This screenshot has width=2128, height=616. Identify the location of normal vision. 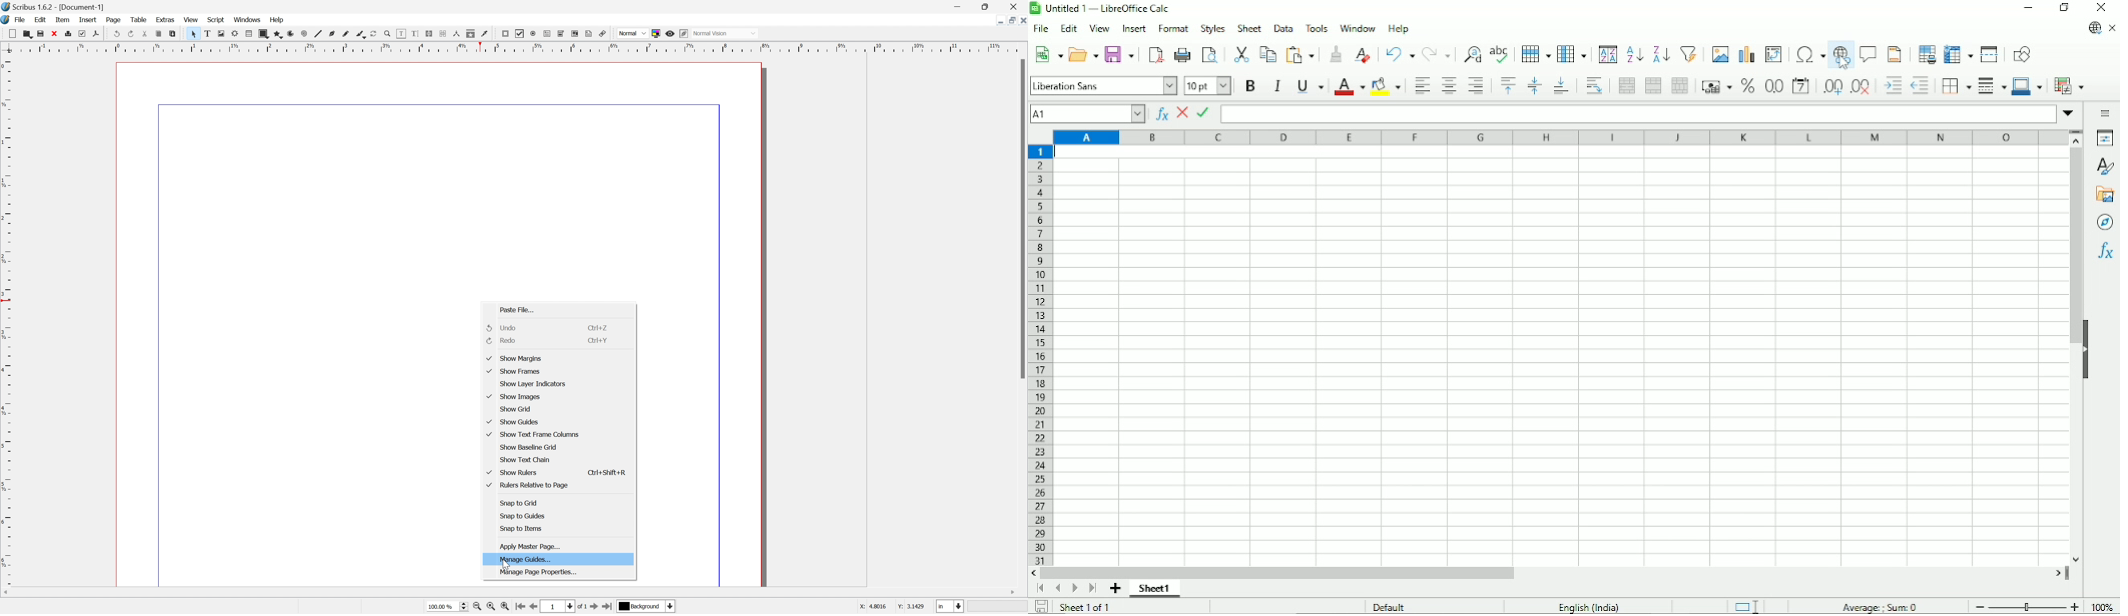
(725, 33).